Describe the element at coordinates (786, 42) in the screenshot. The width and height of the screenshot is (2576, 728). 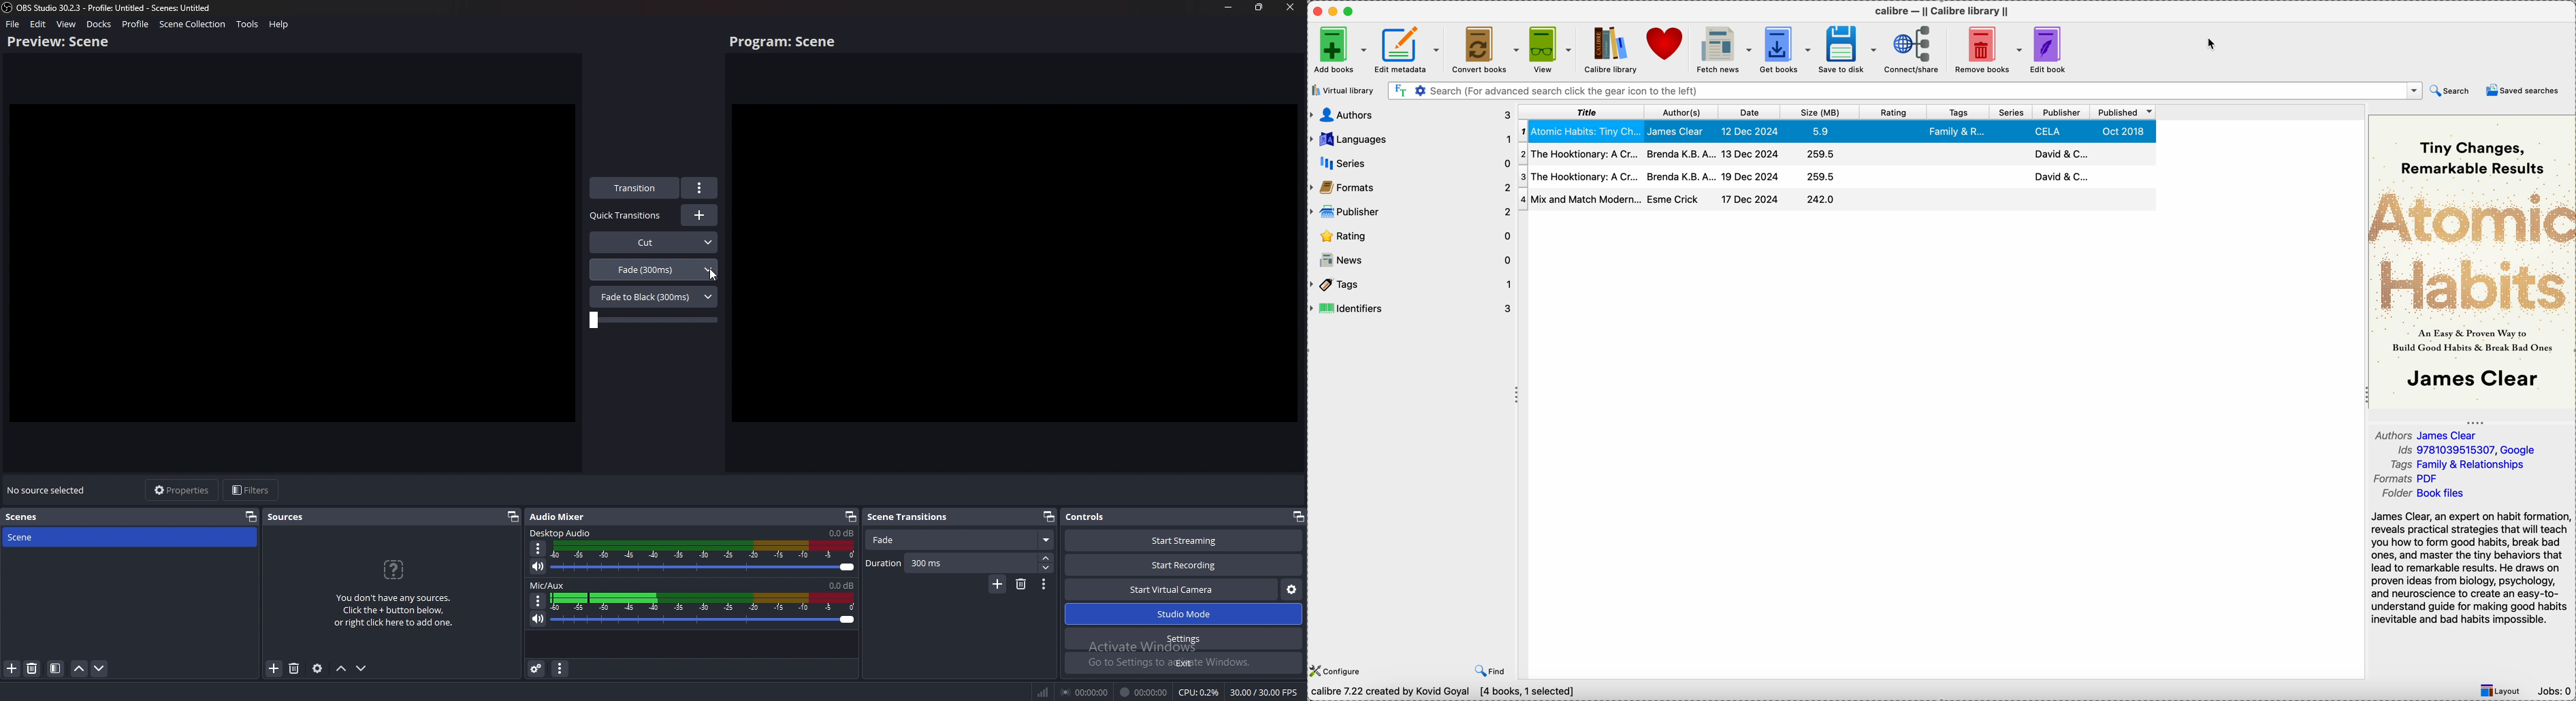
I see `program scene` at that location.